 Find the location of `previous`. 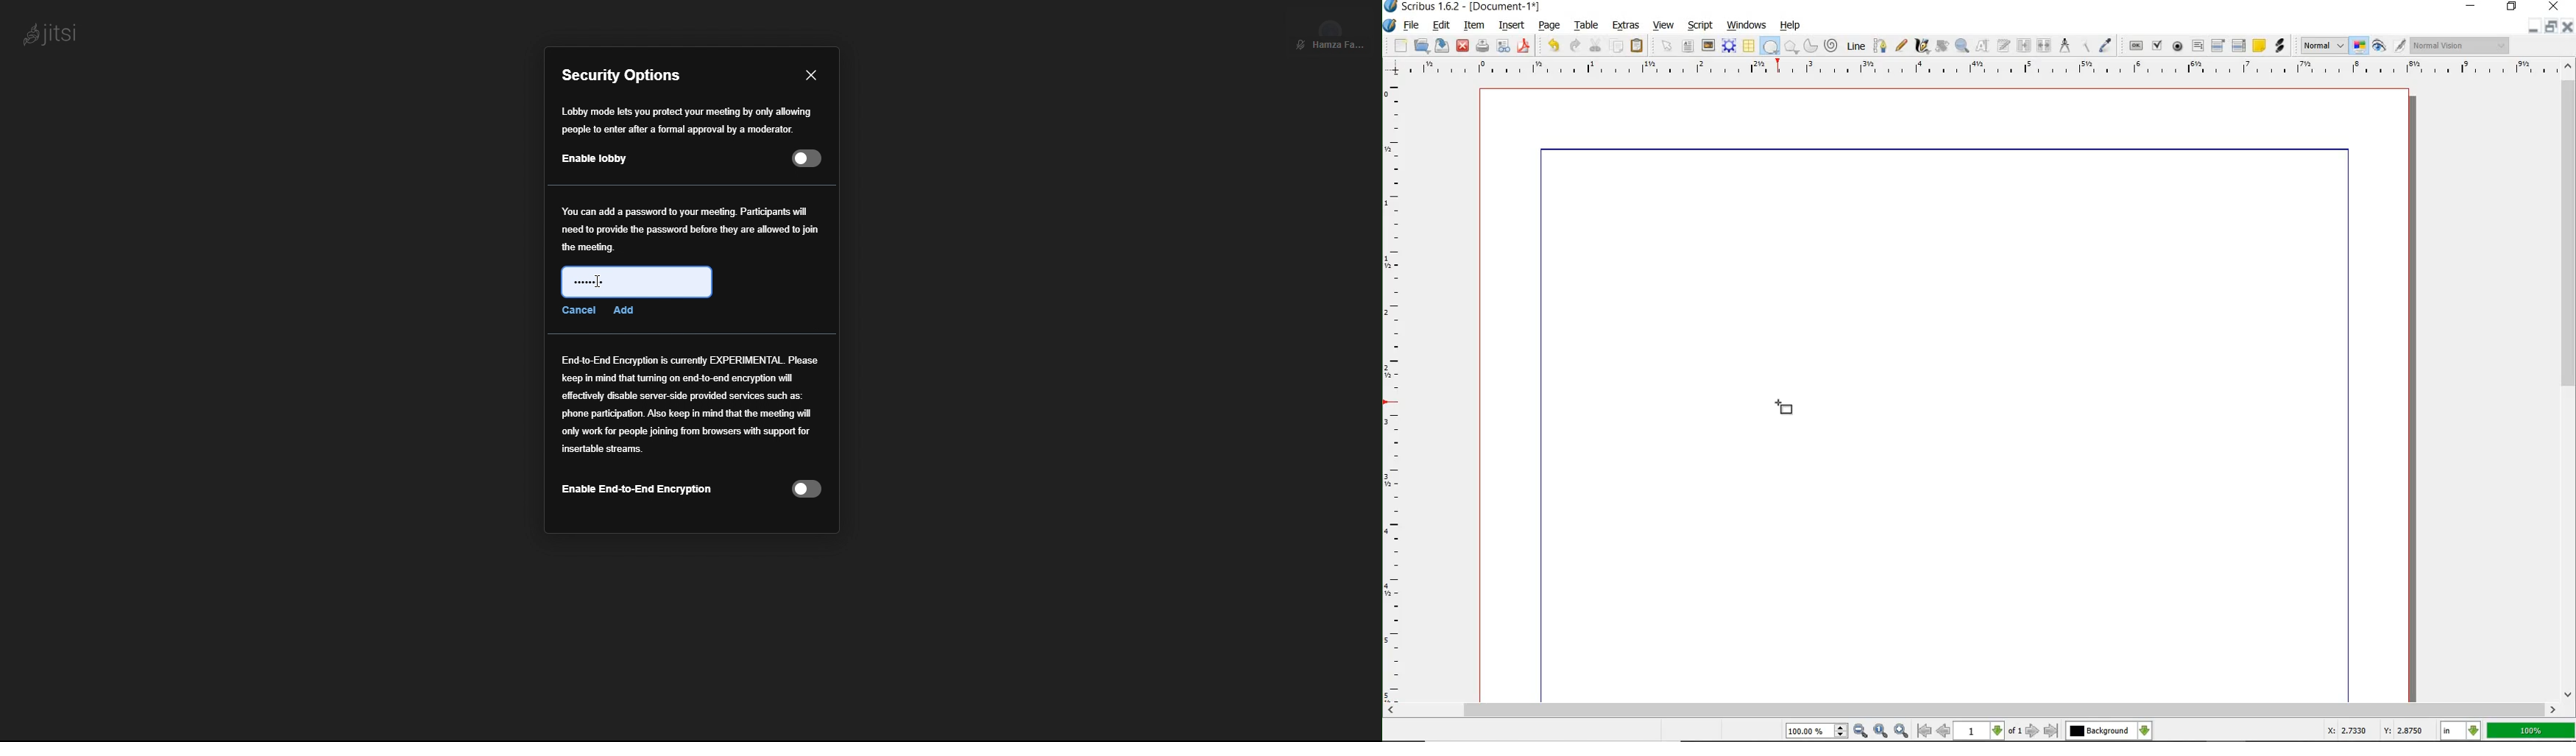

previous is located at coordinates (1944, 731).